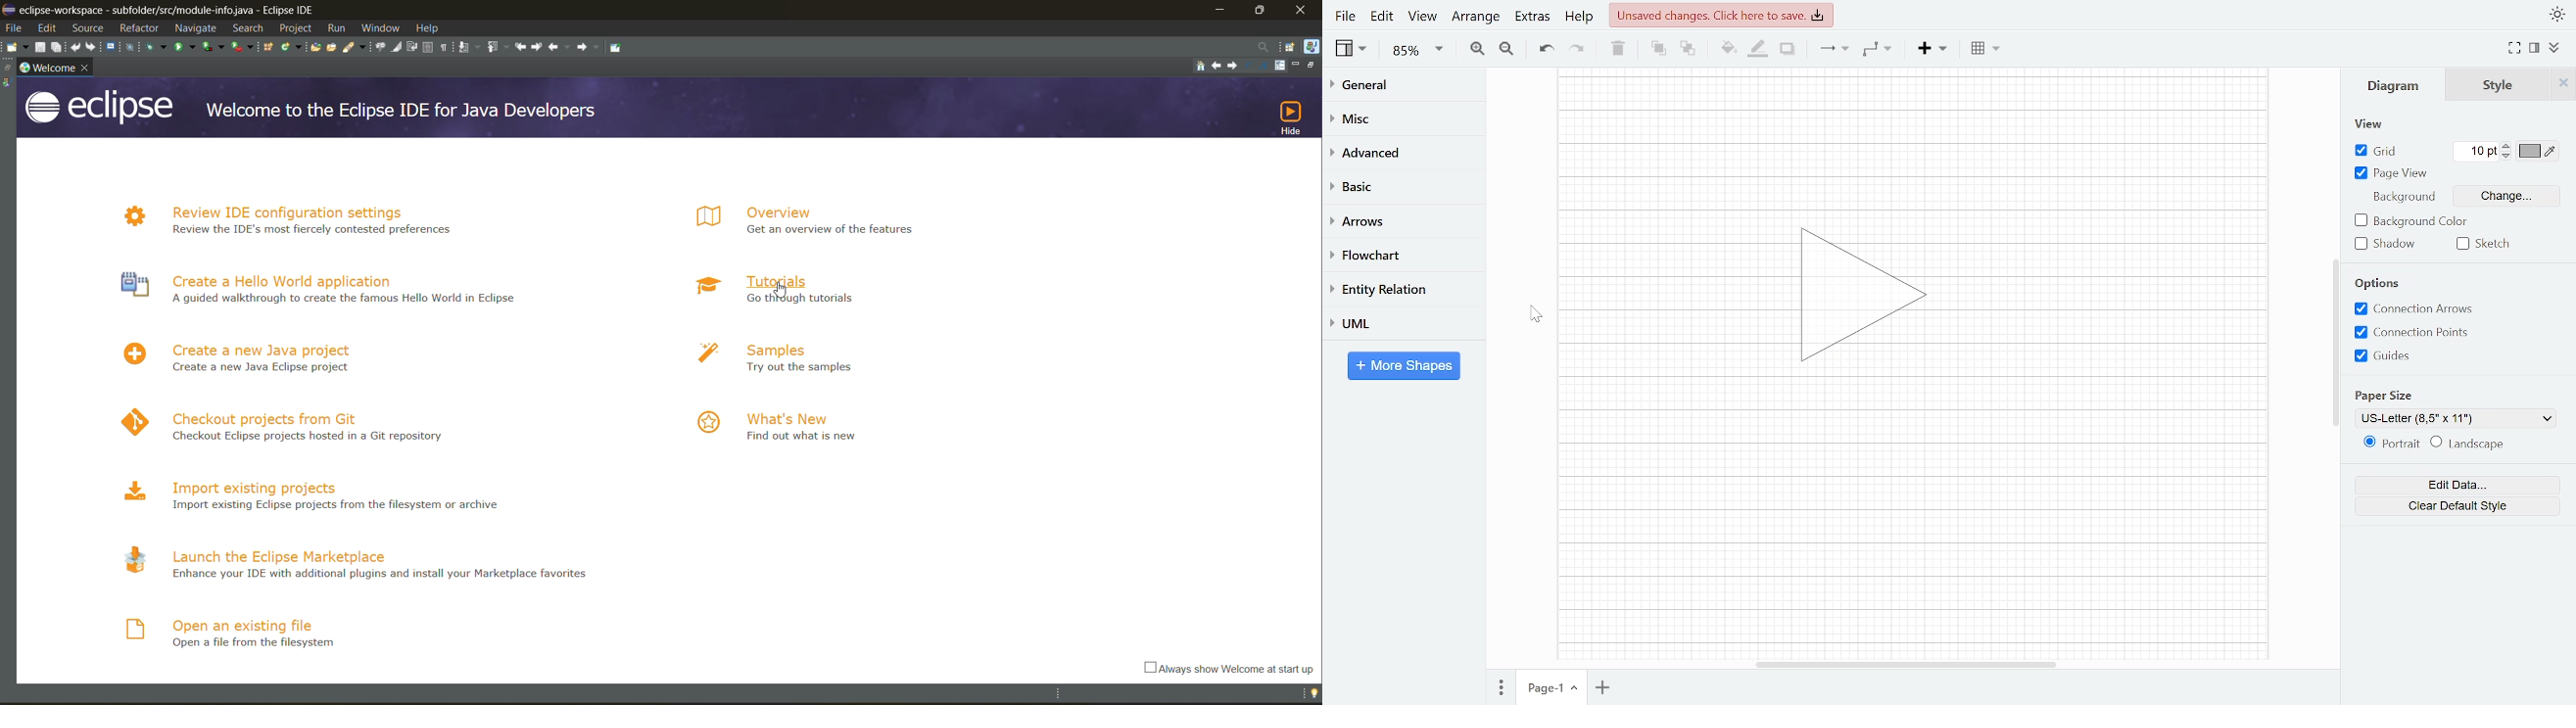 The width and height of the screenshot is (2576, 728). I want to click on US-Letter (8,5" x 11%), so click(2449, 419).